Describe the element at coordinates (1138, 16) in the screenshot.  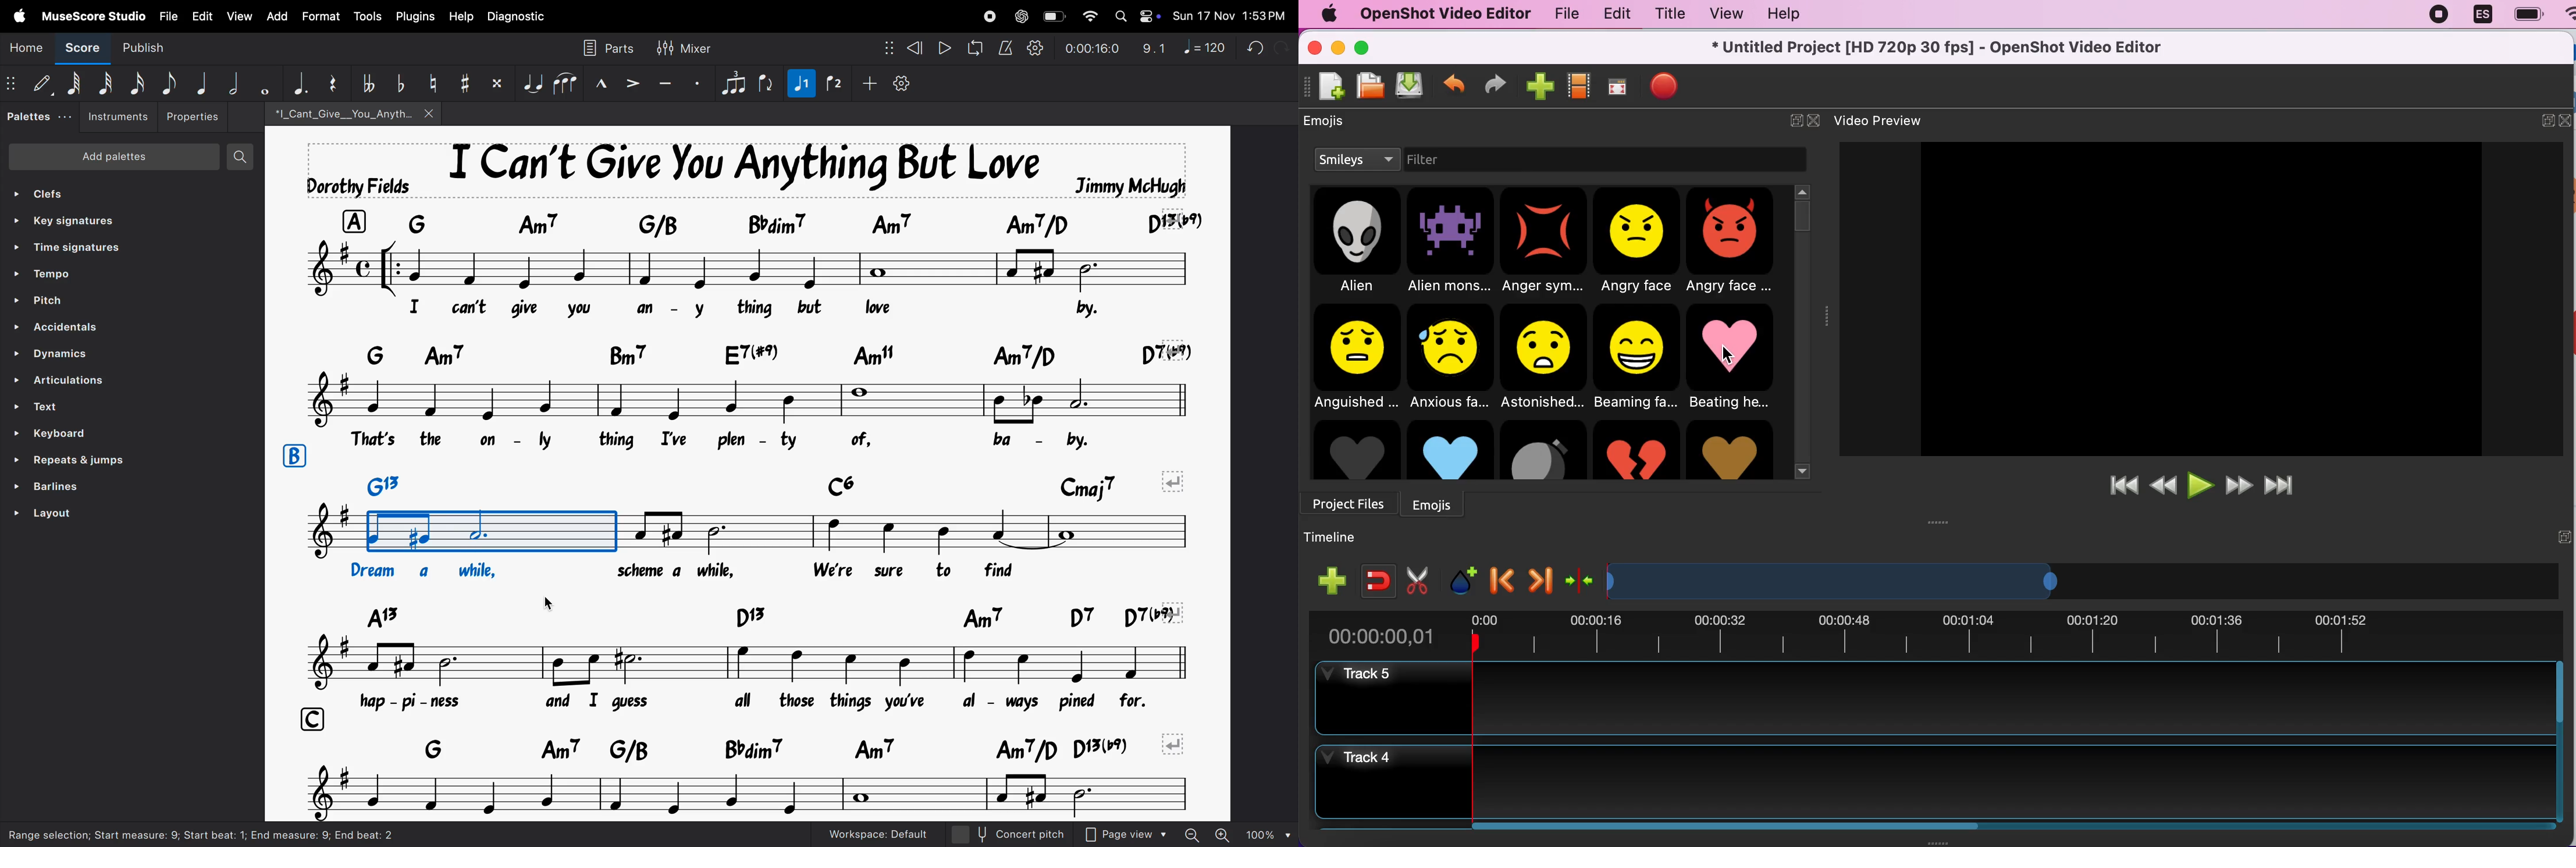
I see `Apple widgets` at that location.